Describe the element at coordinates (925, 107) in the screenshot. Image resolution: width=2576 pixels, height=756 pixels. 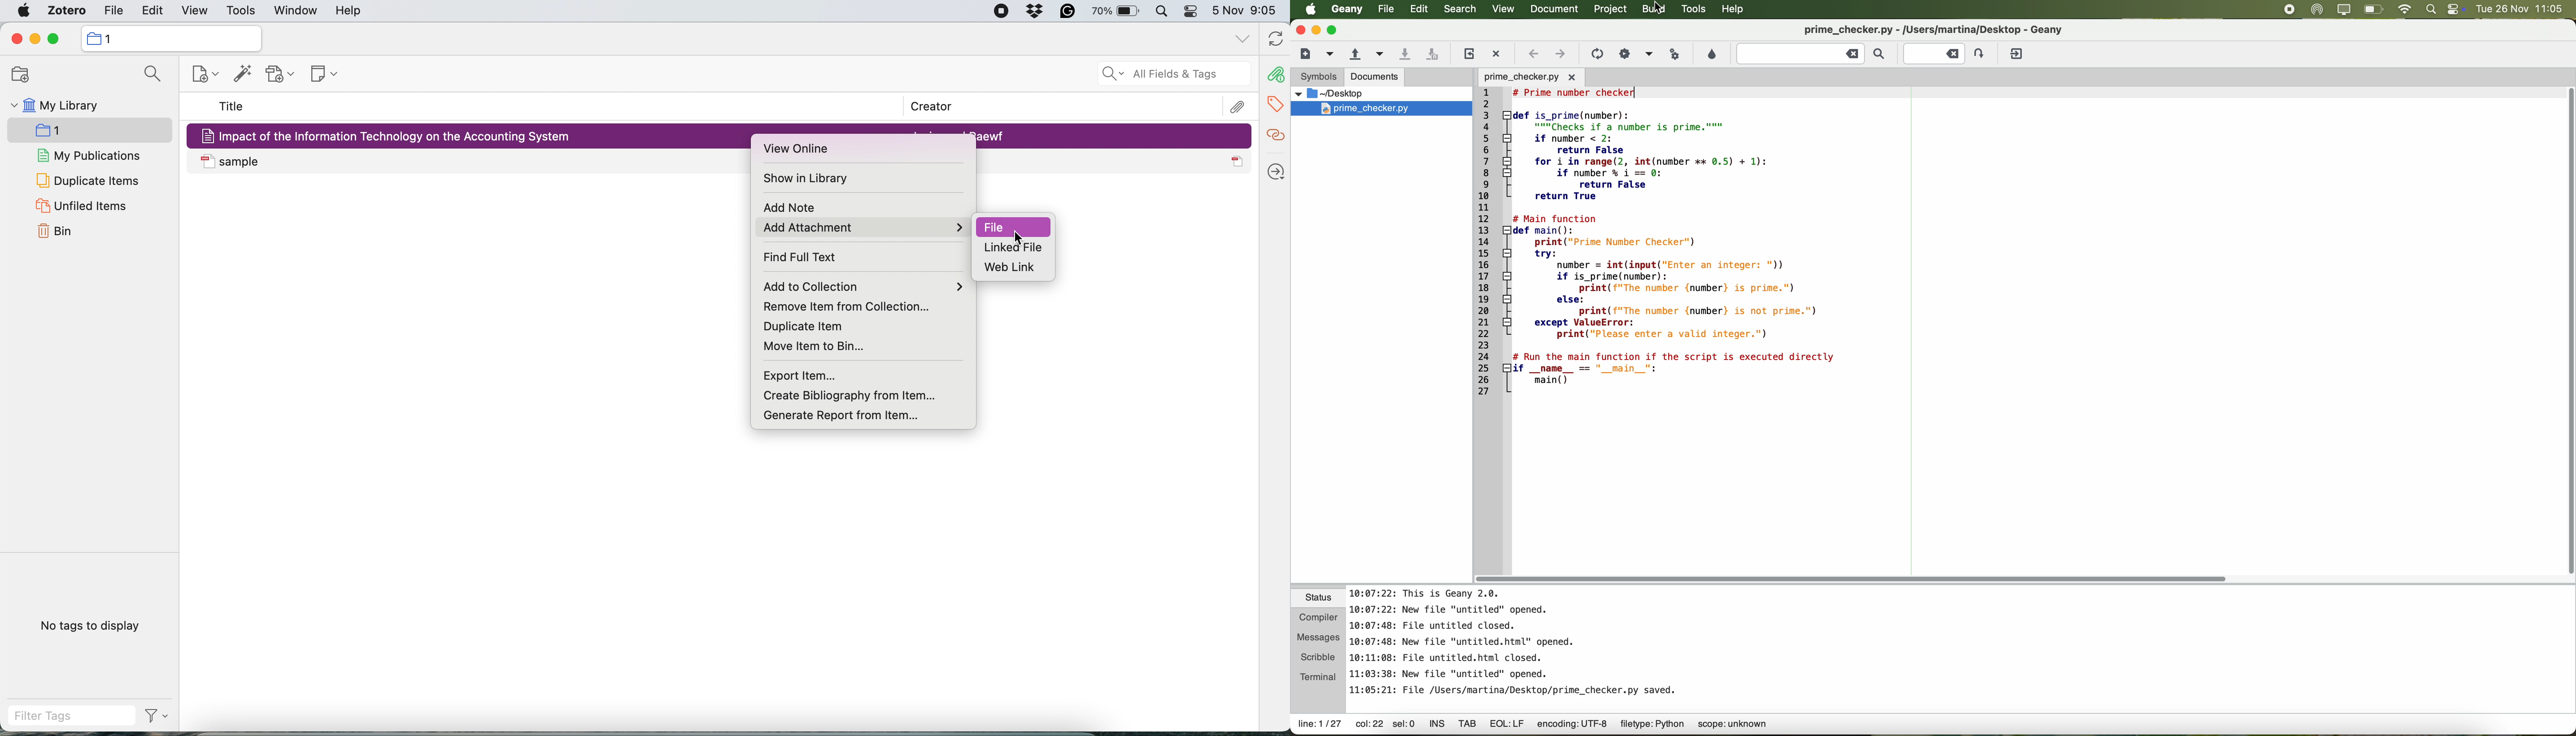
I see `creator` at that location.